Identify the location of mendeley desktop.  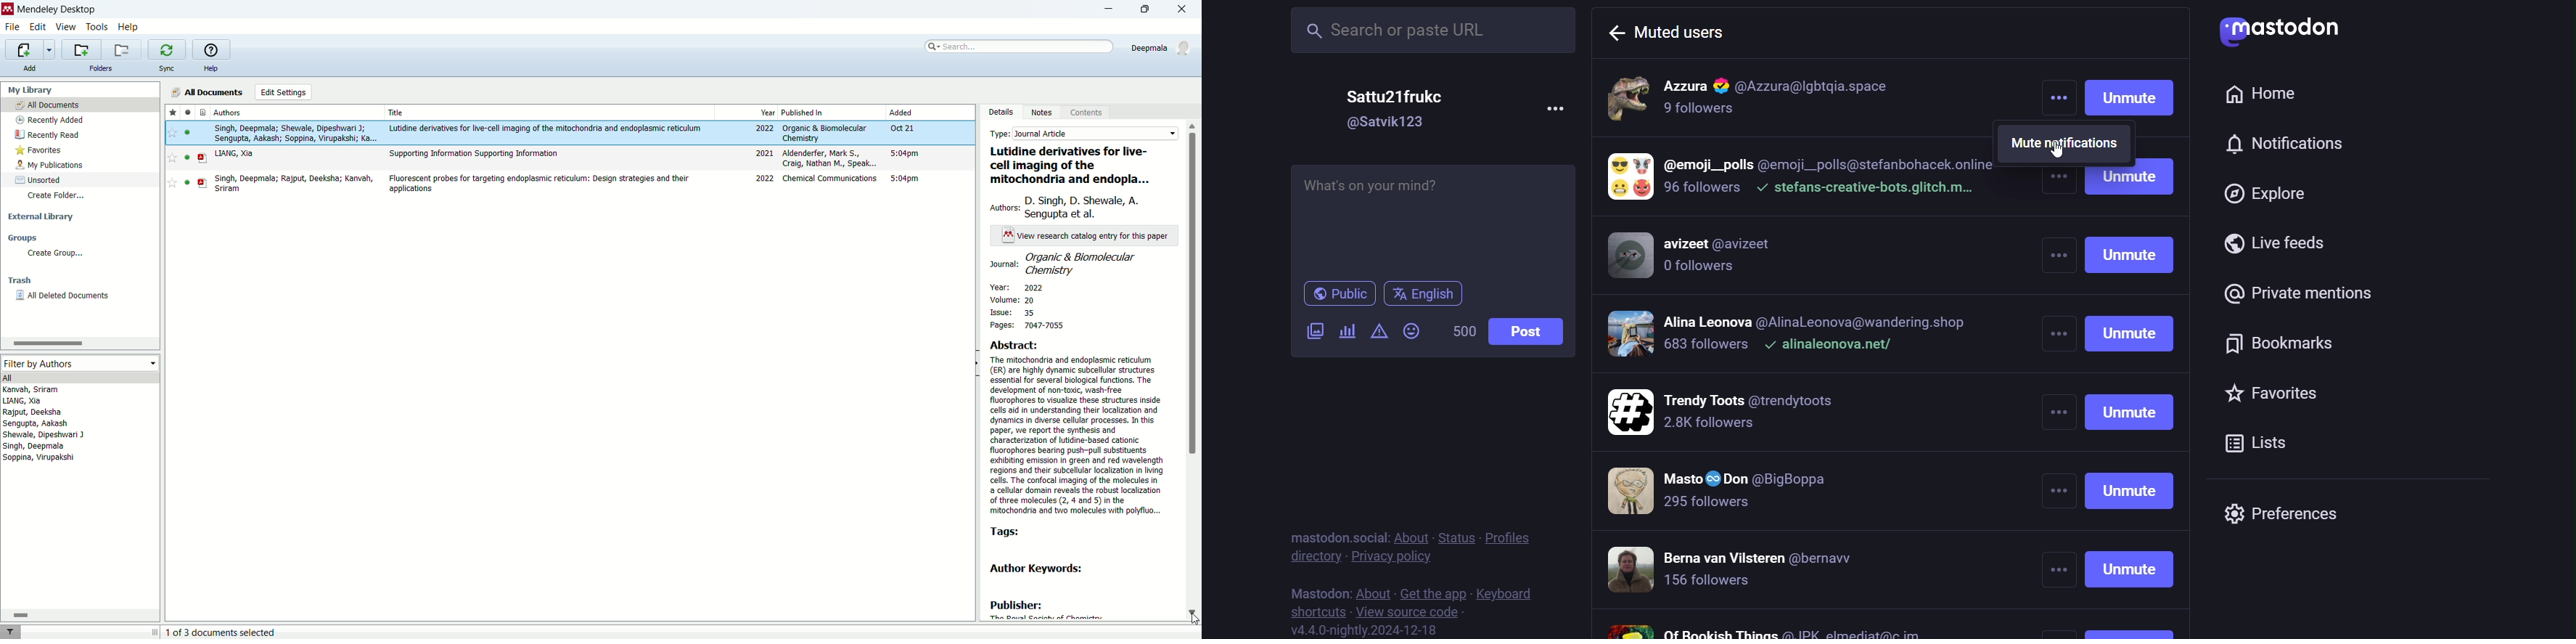
(57, 11).